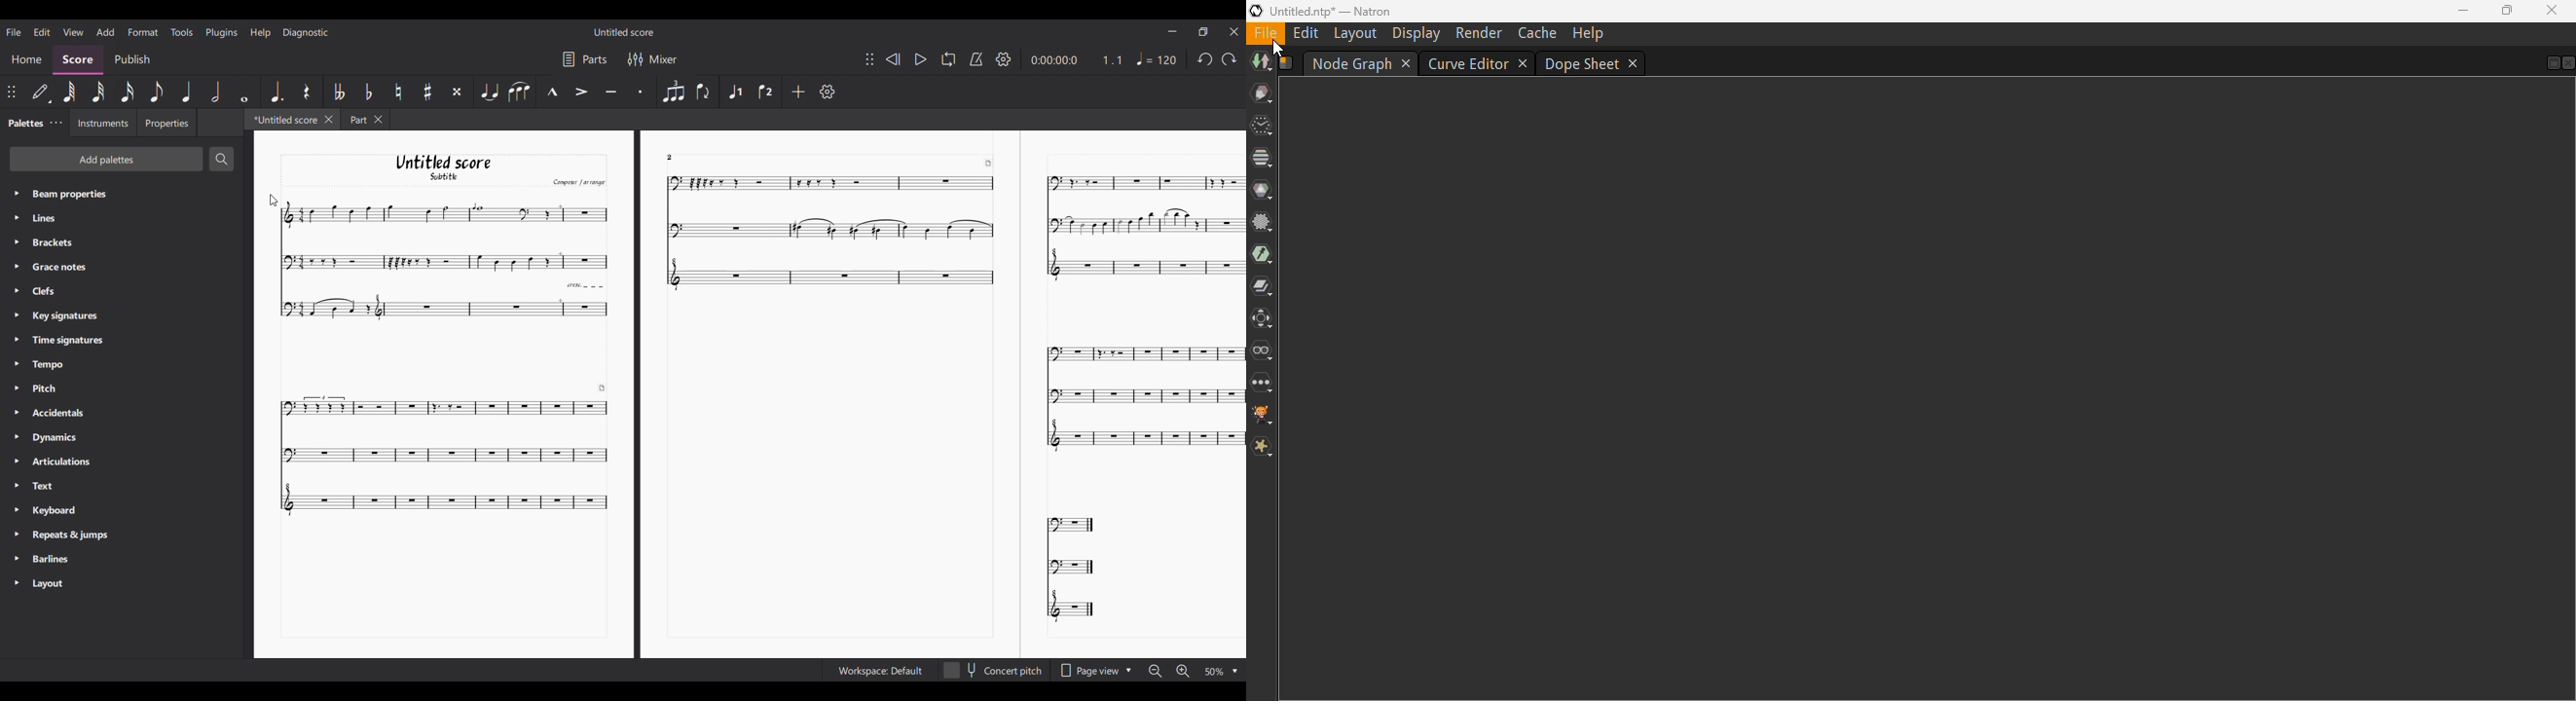  Describe the element at coordinates (156, 92) in the screenshot. I see `8th note` at that location.